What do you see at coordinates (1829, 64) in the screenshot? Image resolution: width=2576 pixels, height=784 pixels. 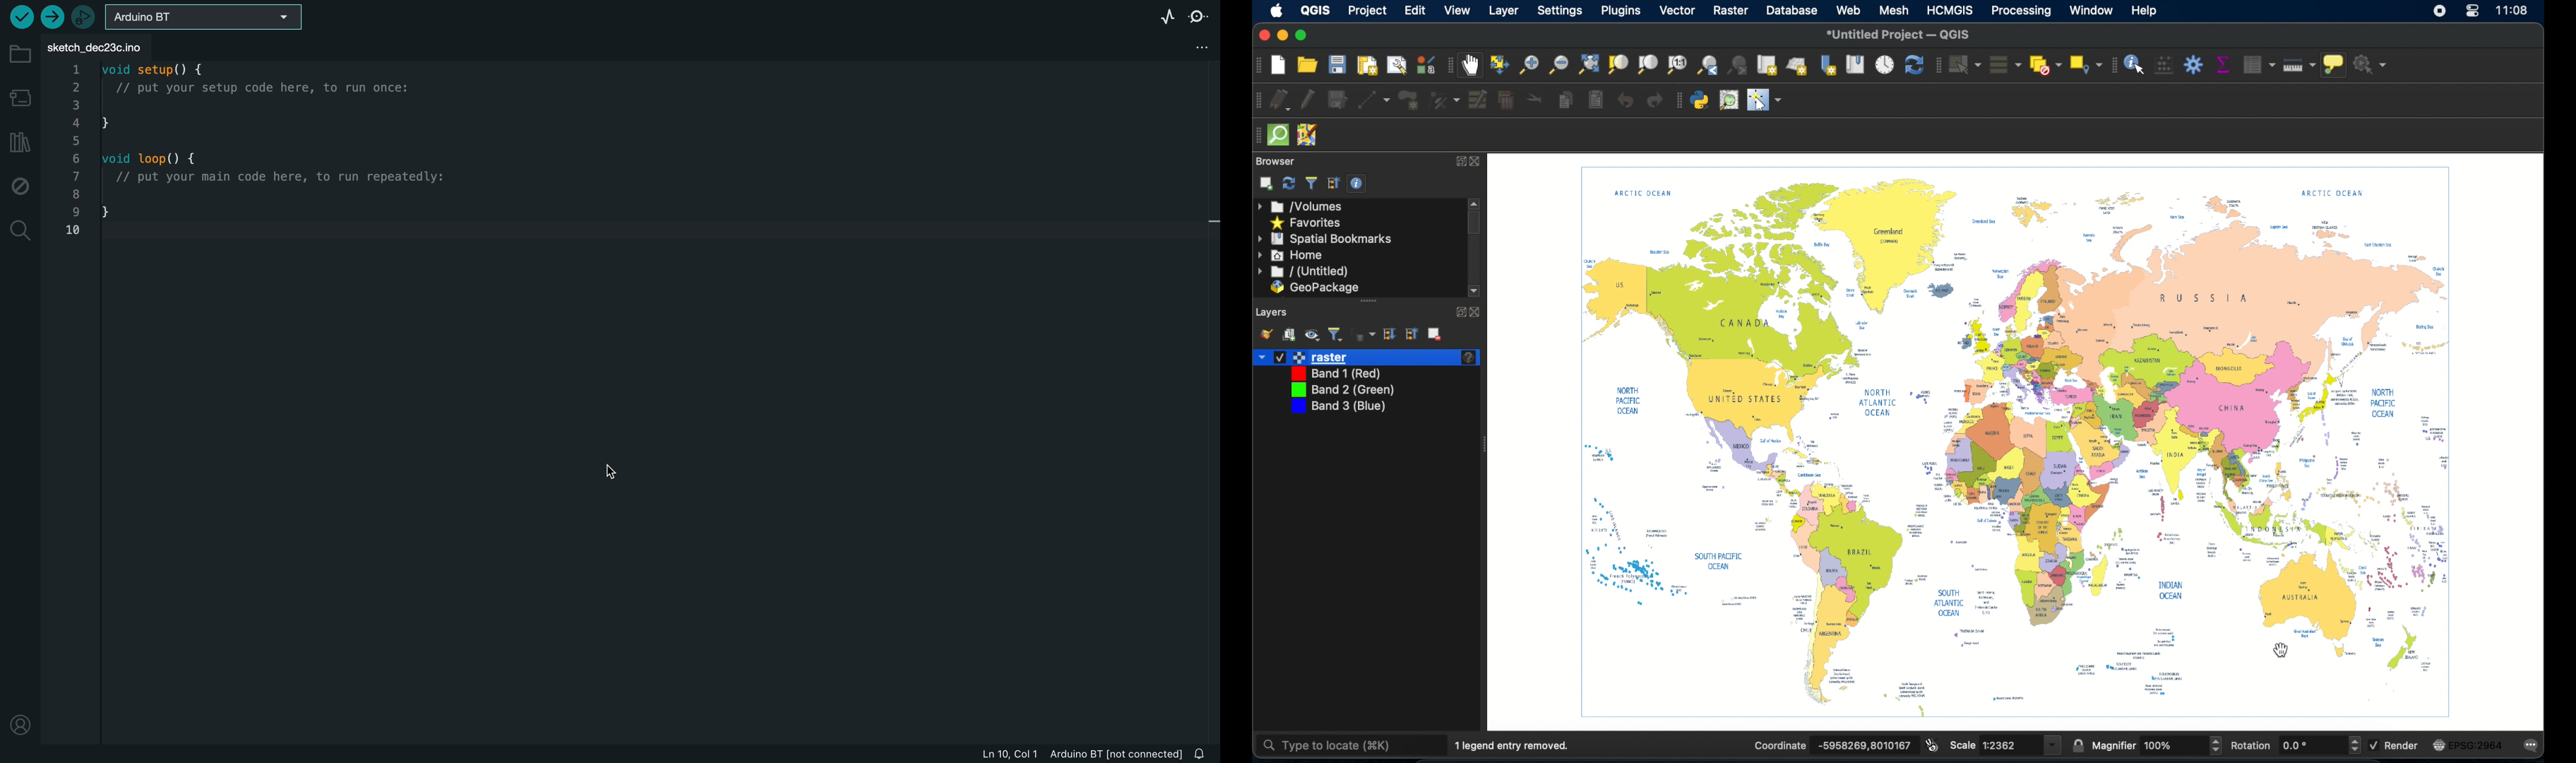 I see `new spatial bookmark` at bounding box center [1829, 64].